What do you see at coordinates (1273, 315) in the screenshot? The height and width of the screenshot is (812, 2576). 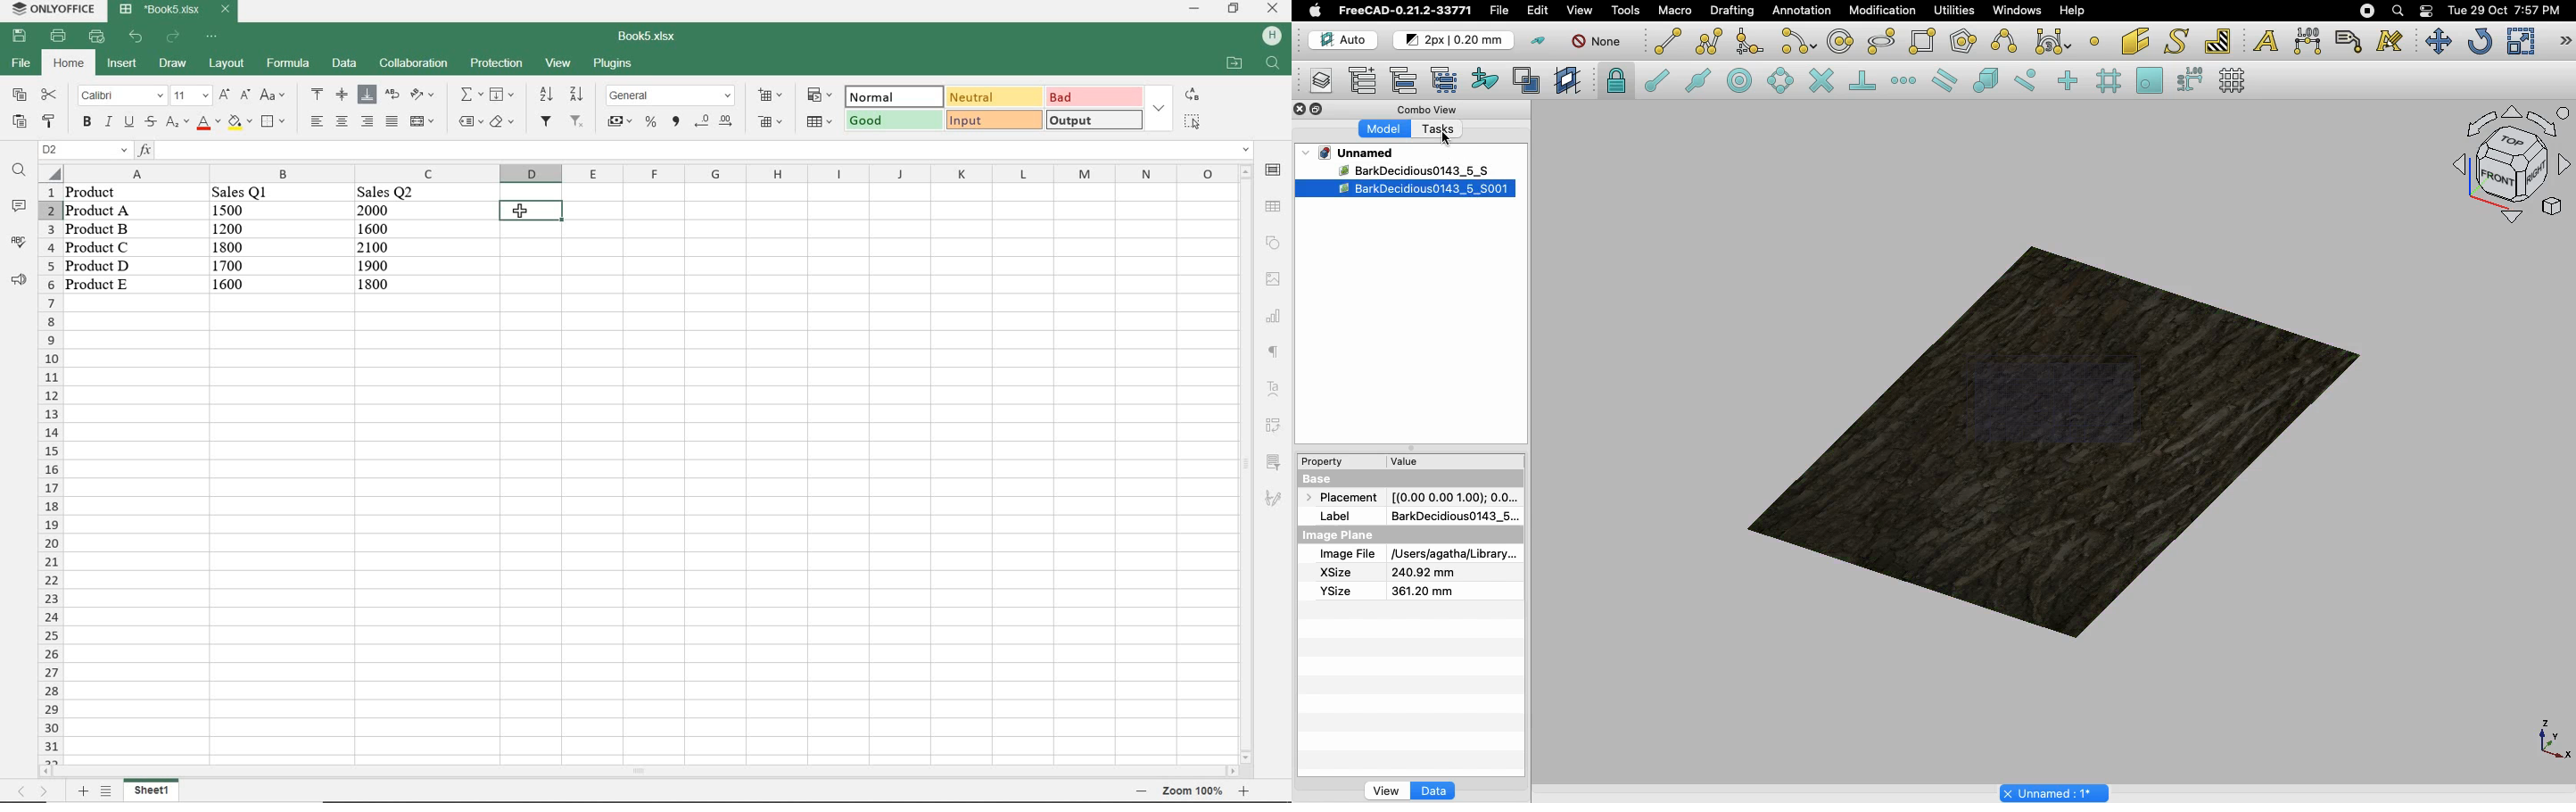 I see `chart` at bounding box center [1273, 315].